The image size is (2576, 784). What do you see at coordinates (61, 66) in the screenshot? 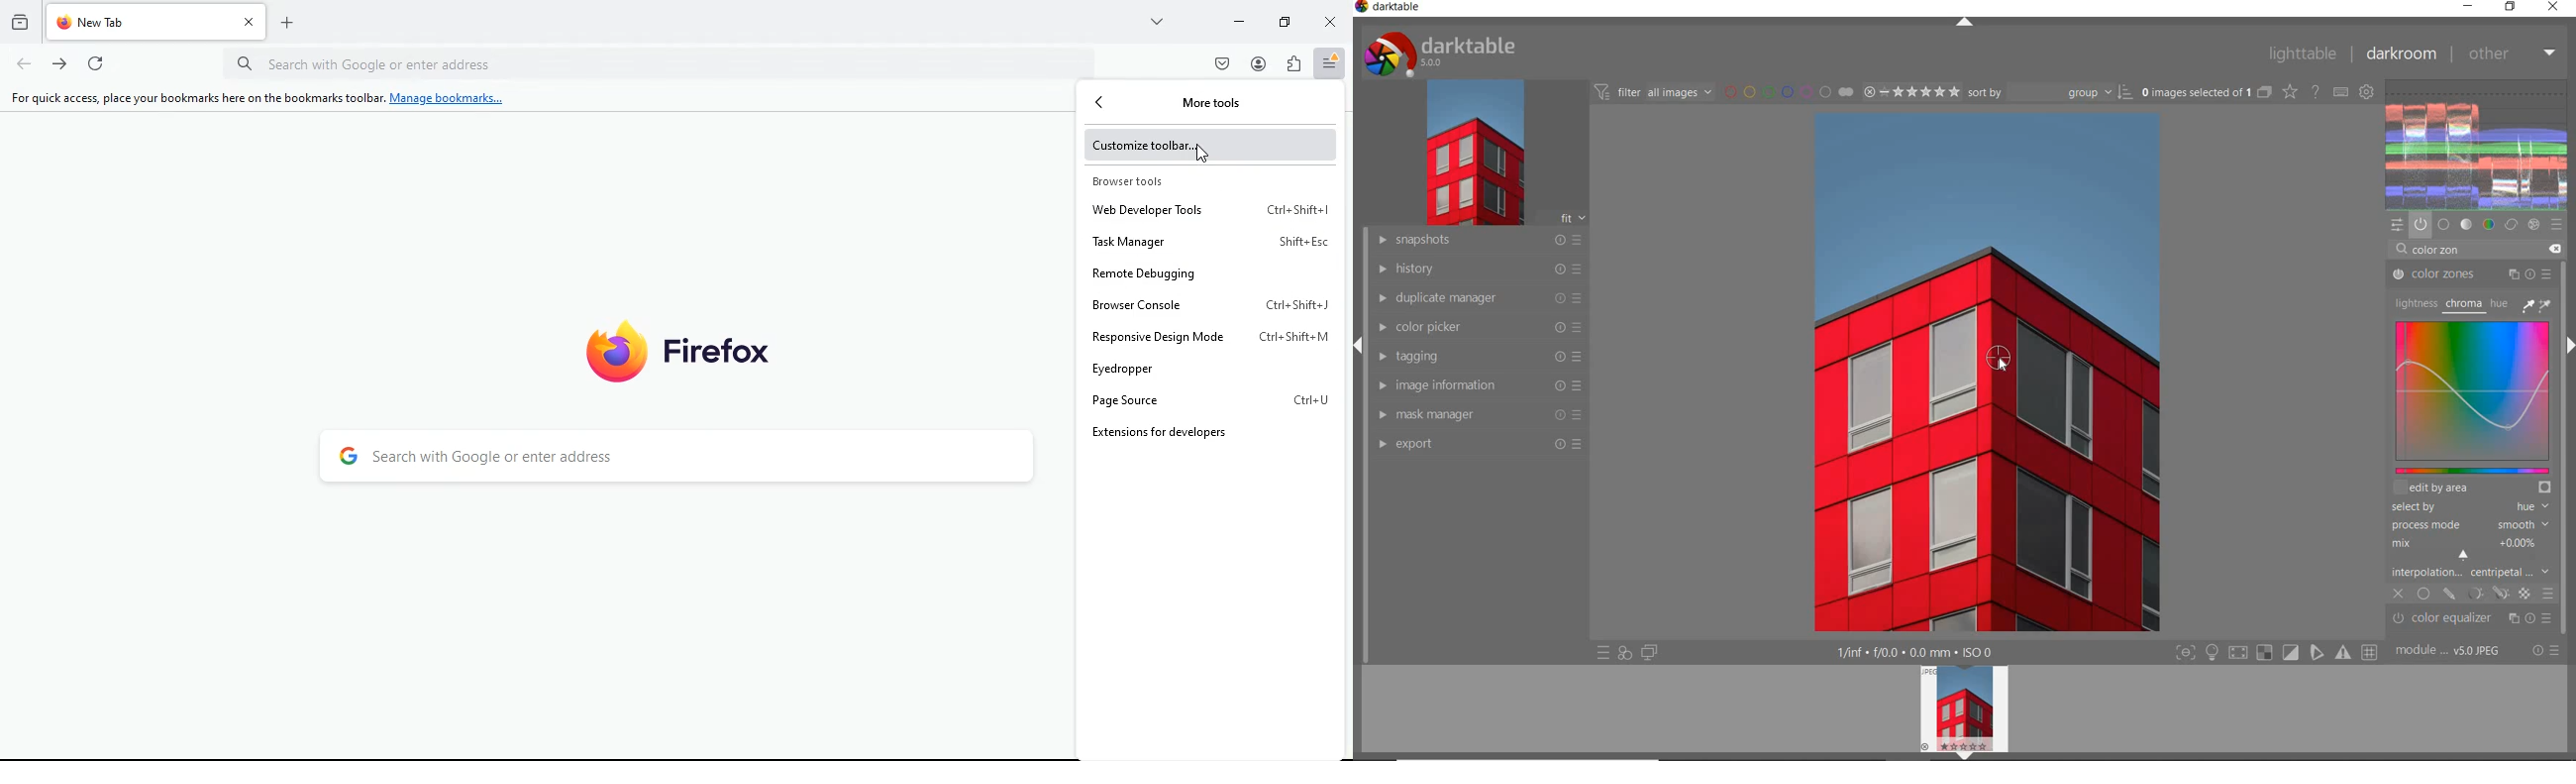
I see `forward` at bounding box center [61, 66].